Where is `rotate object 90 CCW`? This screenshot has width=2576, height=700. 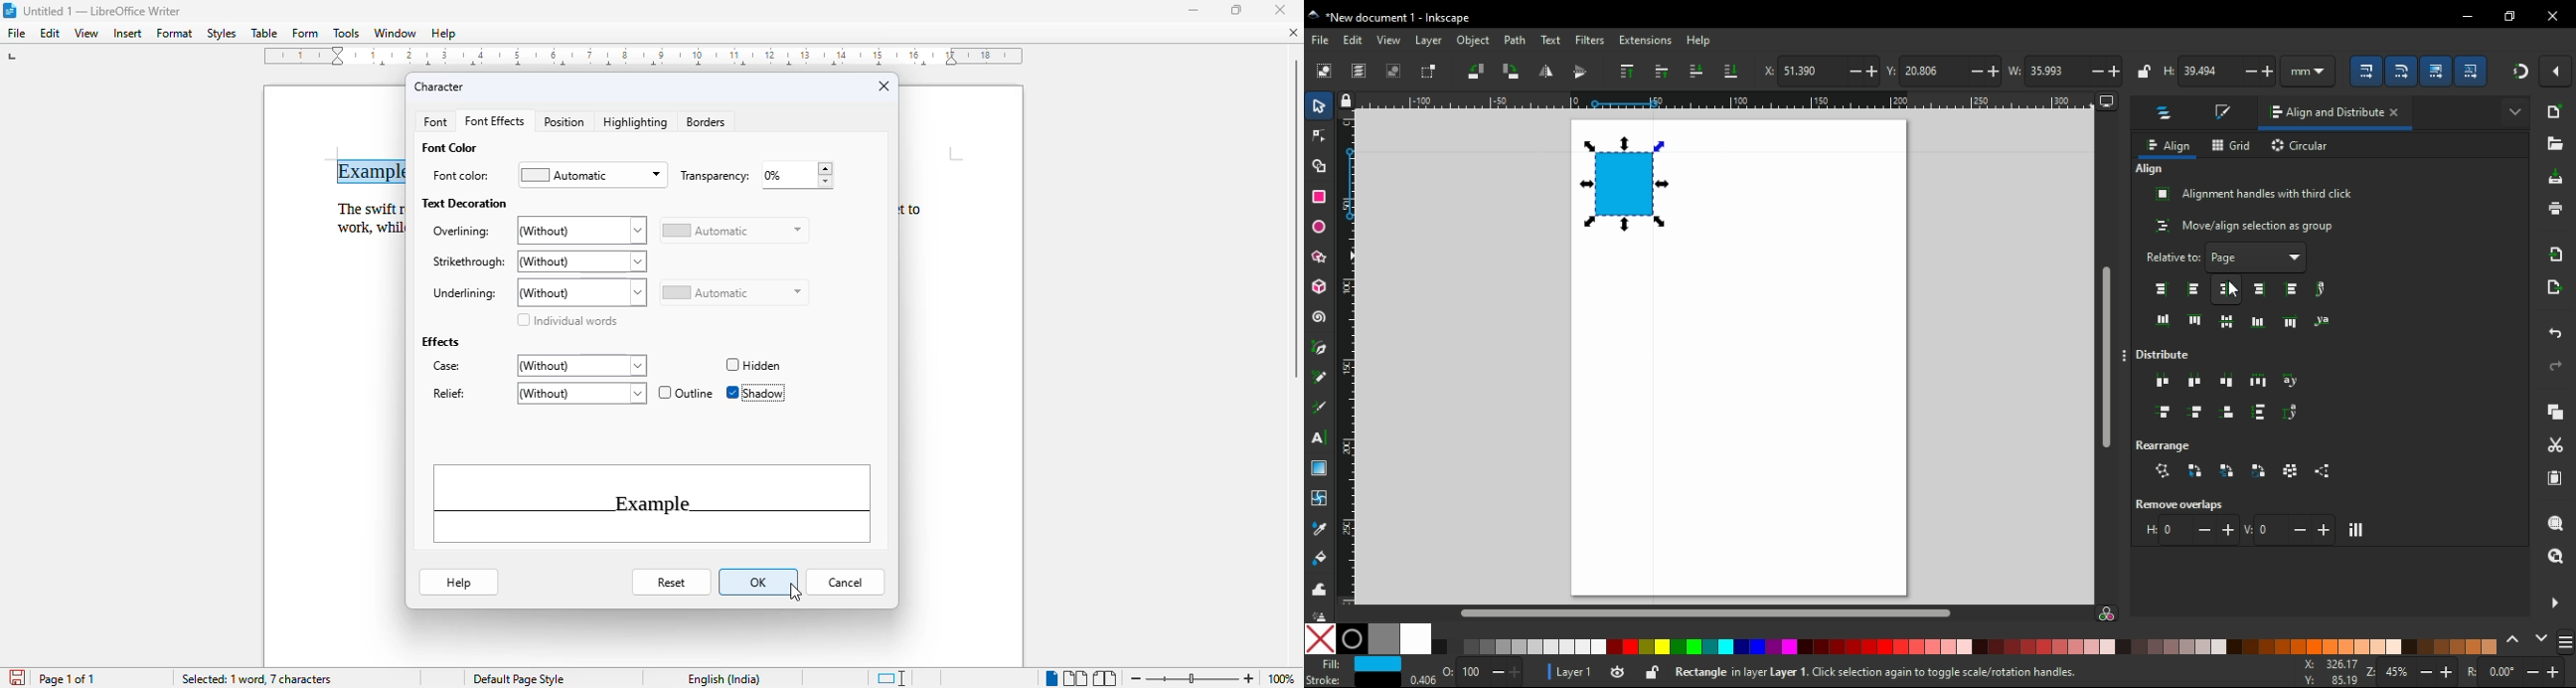
rotate object 90 CCW is located at coordinates (1475, 71).